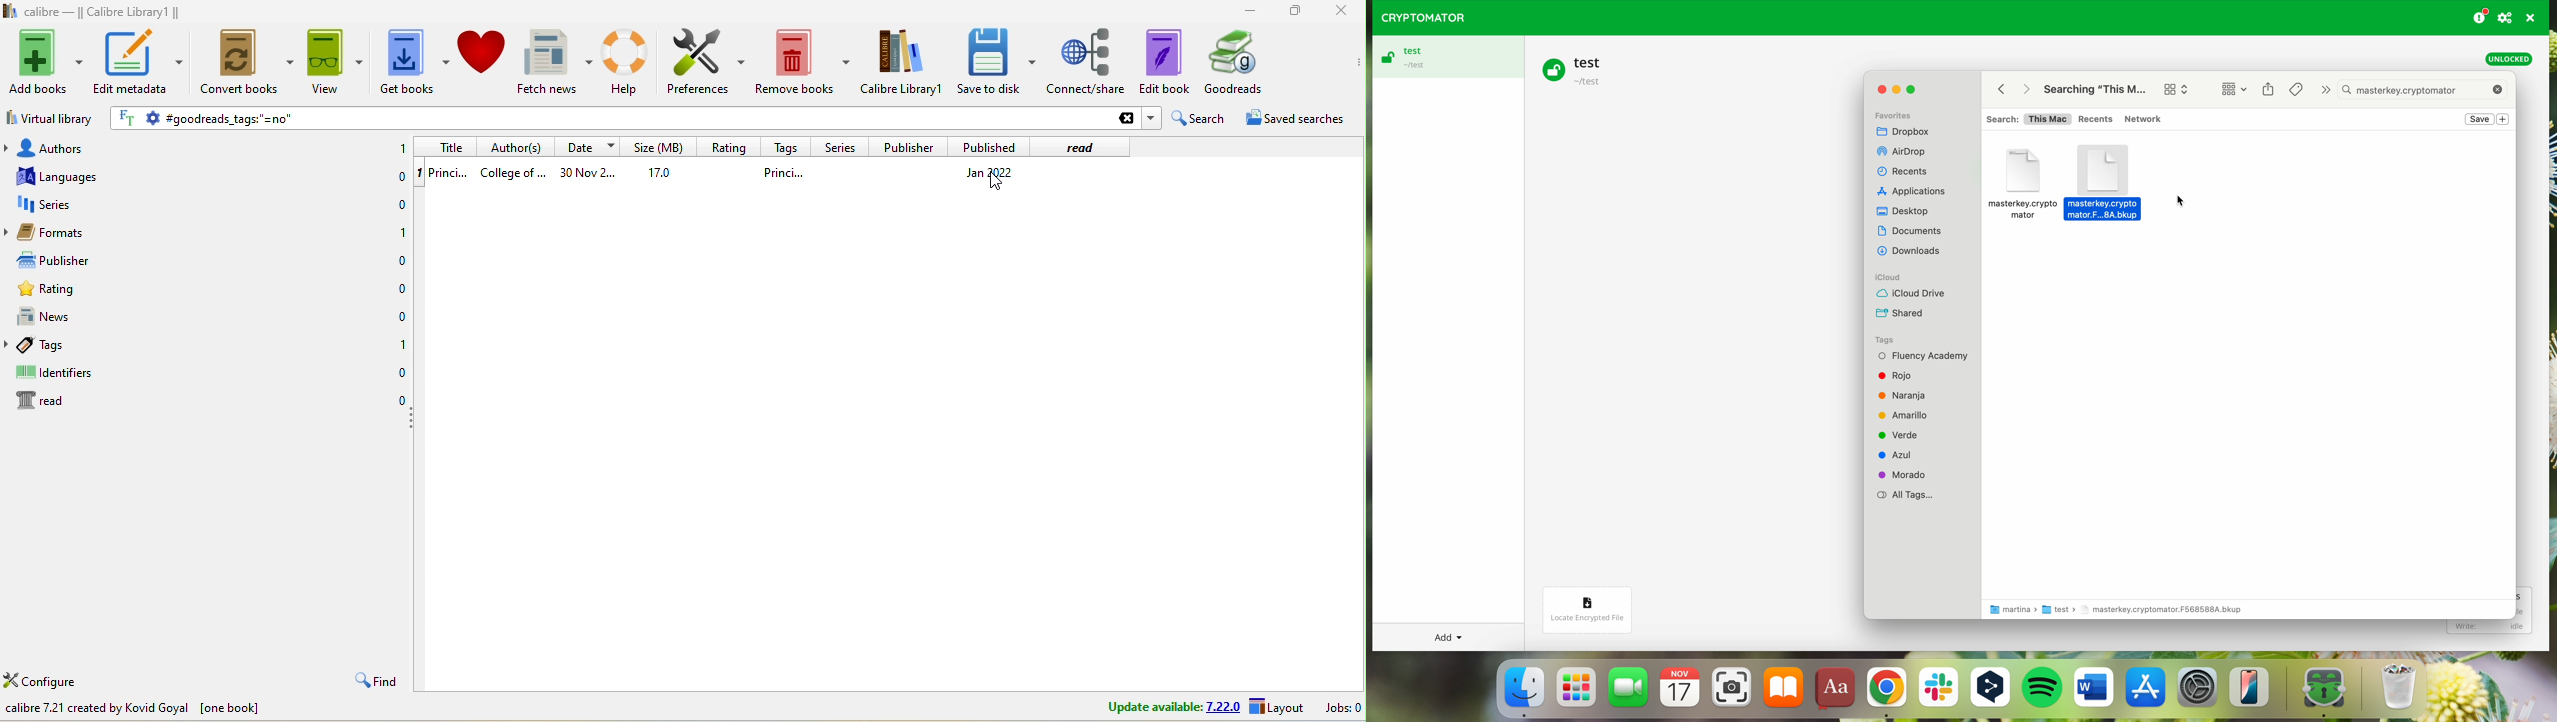 Image resolution: width=2576 pixels, height=728 pixels. Describe the element at coordinates (514, 147) in the screenshot. I see `author(s)` at that location.